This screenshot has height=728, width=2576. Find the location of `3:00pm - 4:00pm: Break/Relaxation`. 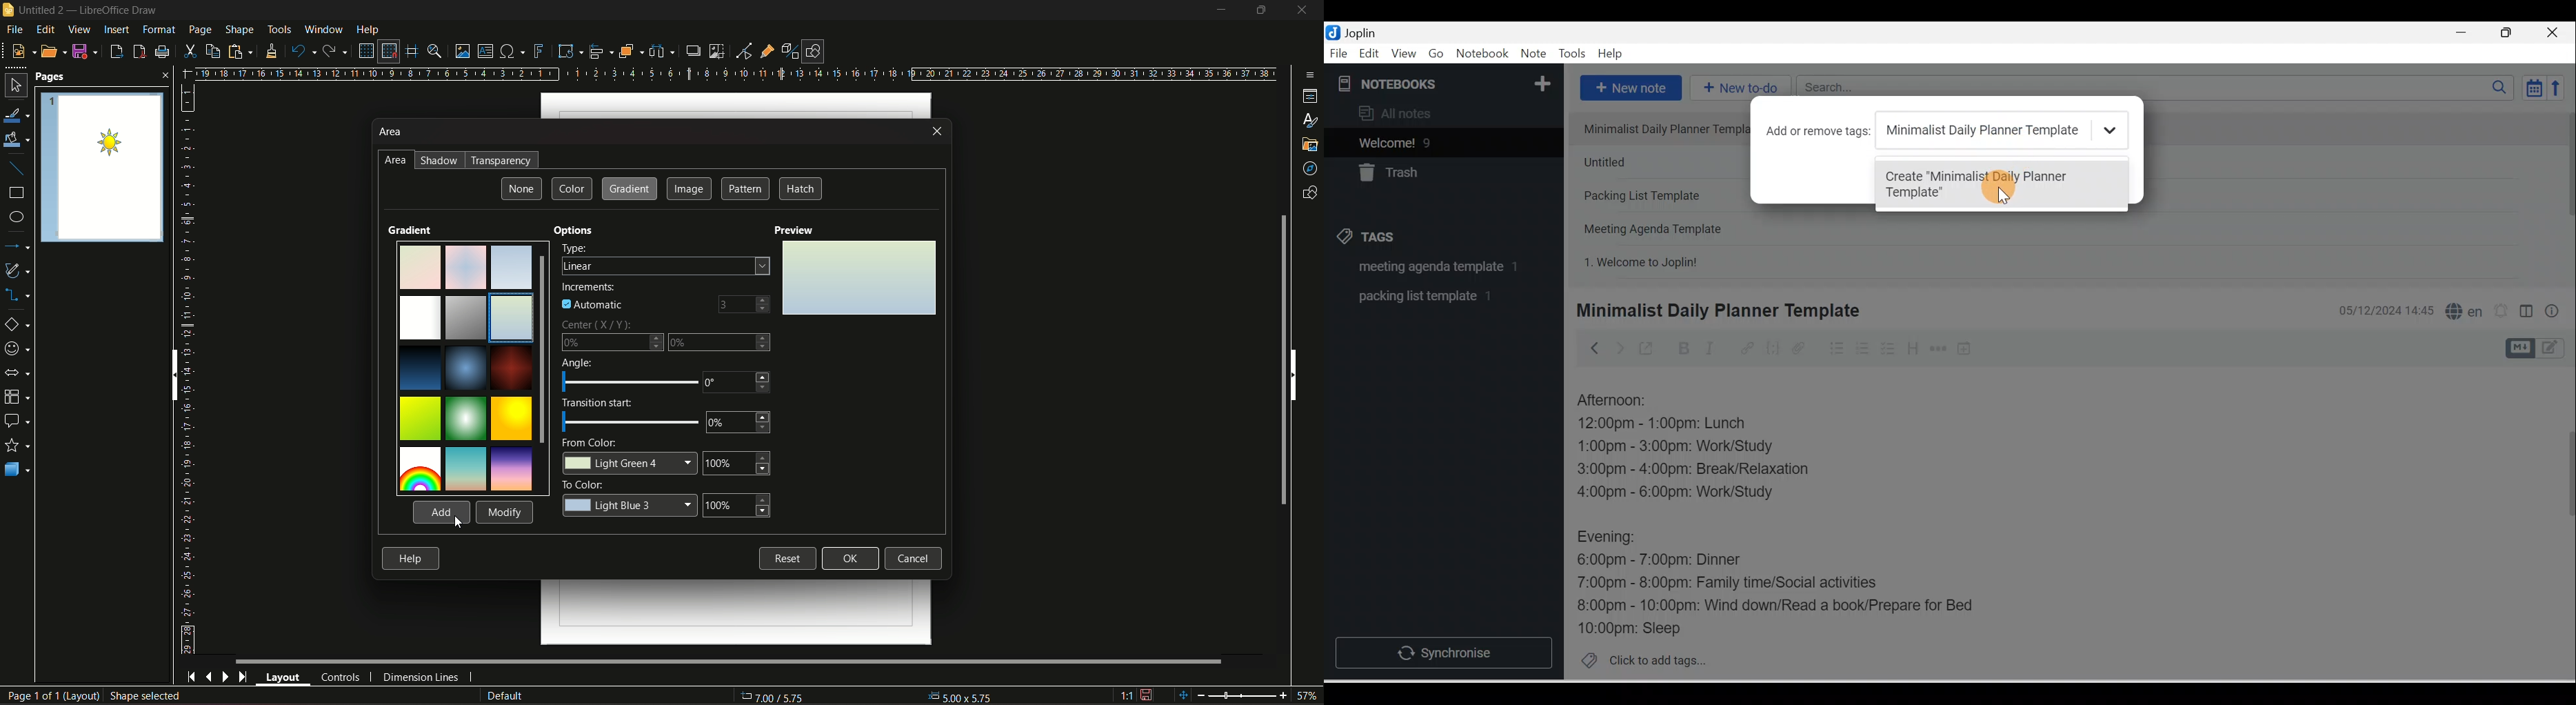

3:00pm - 4:00pm: Break/Relaxation is located at coordinates (1721, 471).